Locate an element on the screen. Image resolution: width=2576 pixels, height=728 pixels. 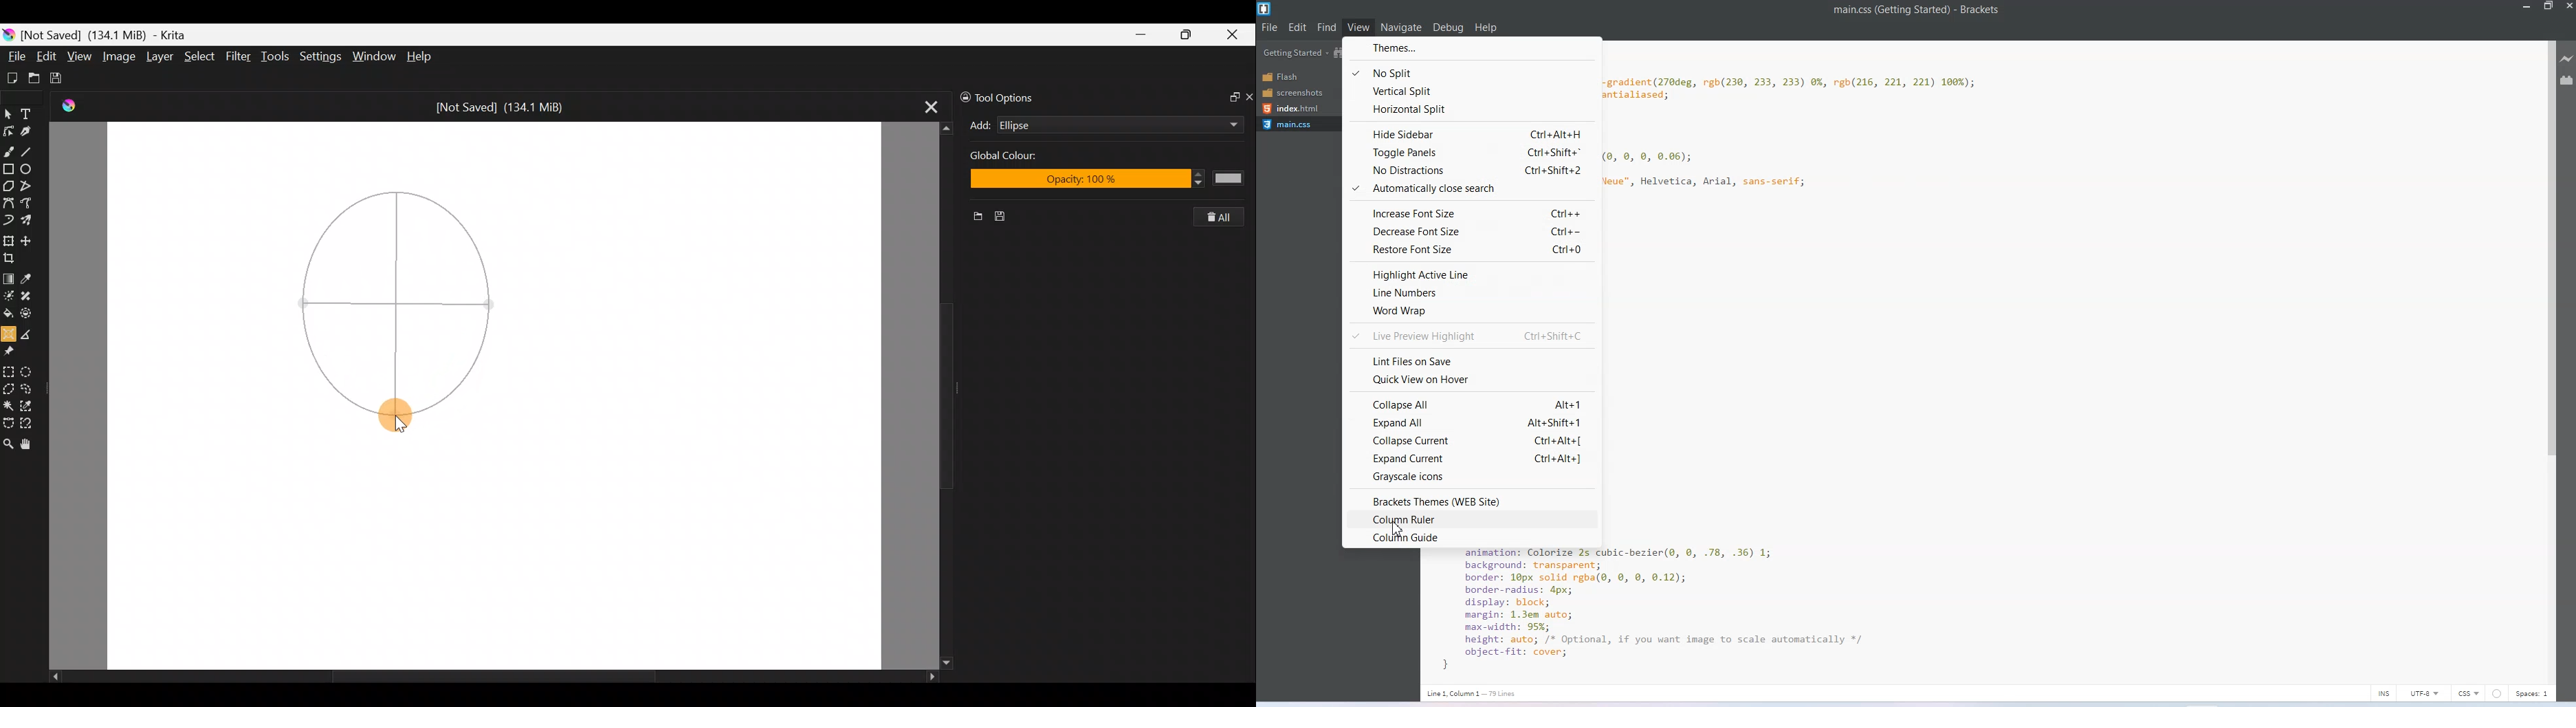
CSS is located at coordinates (2469, 693).